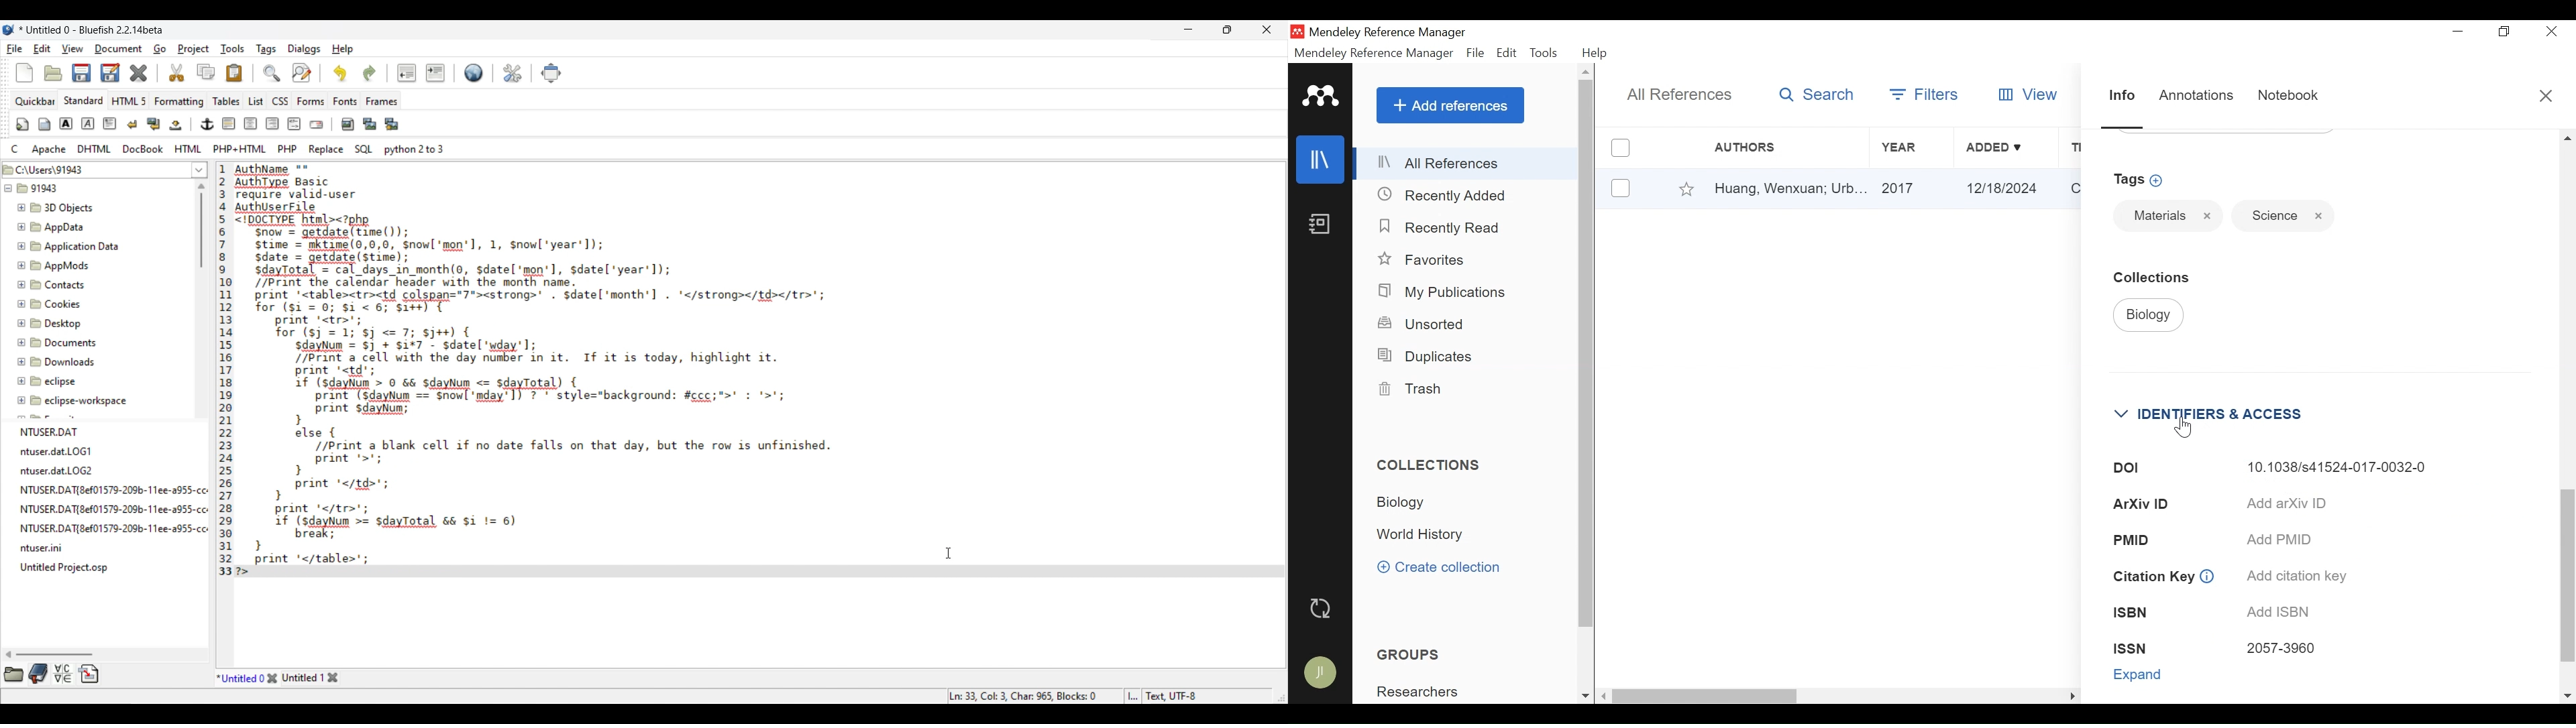 Image resolution: width=2576 pixels, height=728 pixels. What do you see at coordinates (1322, 160) in the screenshot?
I see `Library` at bounding box center [1322, 160].